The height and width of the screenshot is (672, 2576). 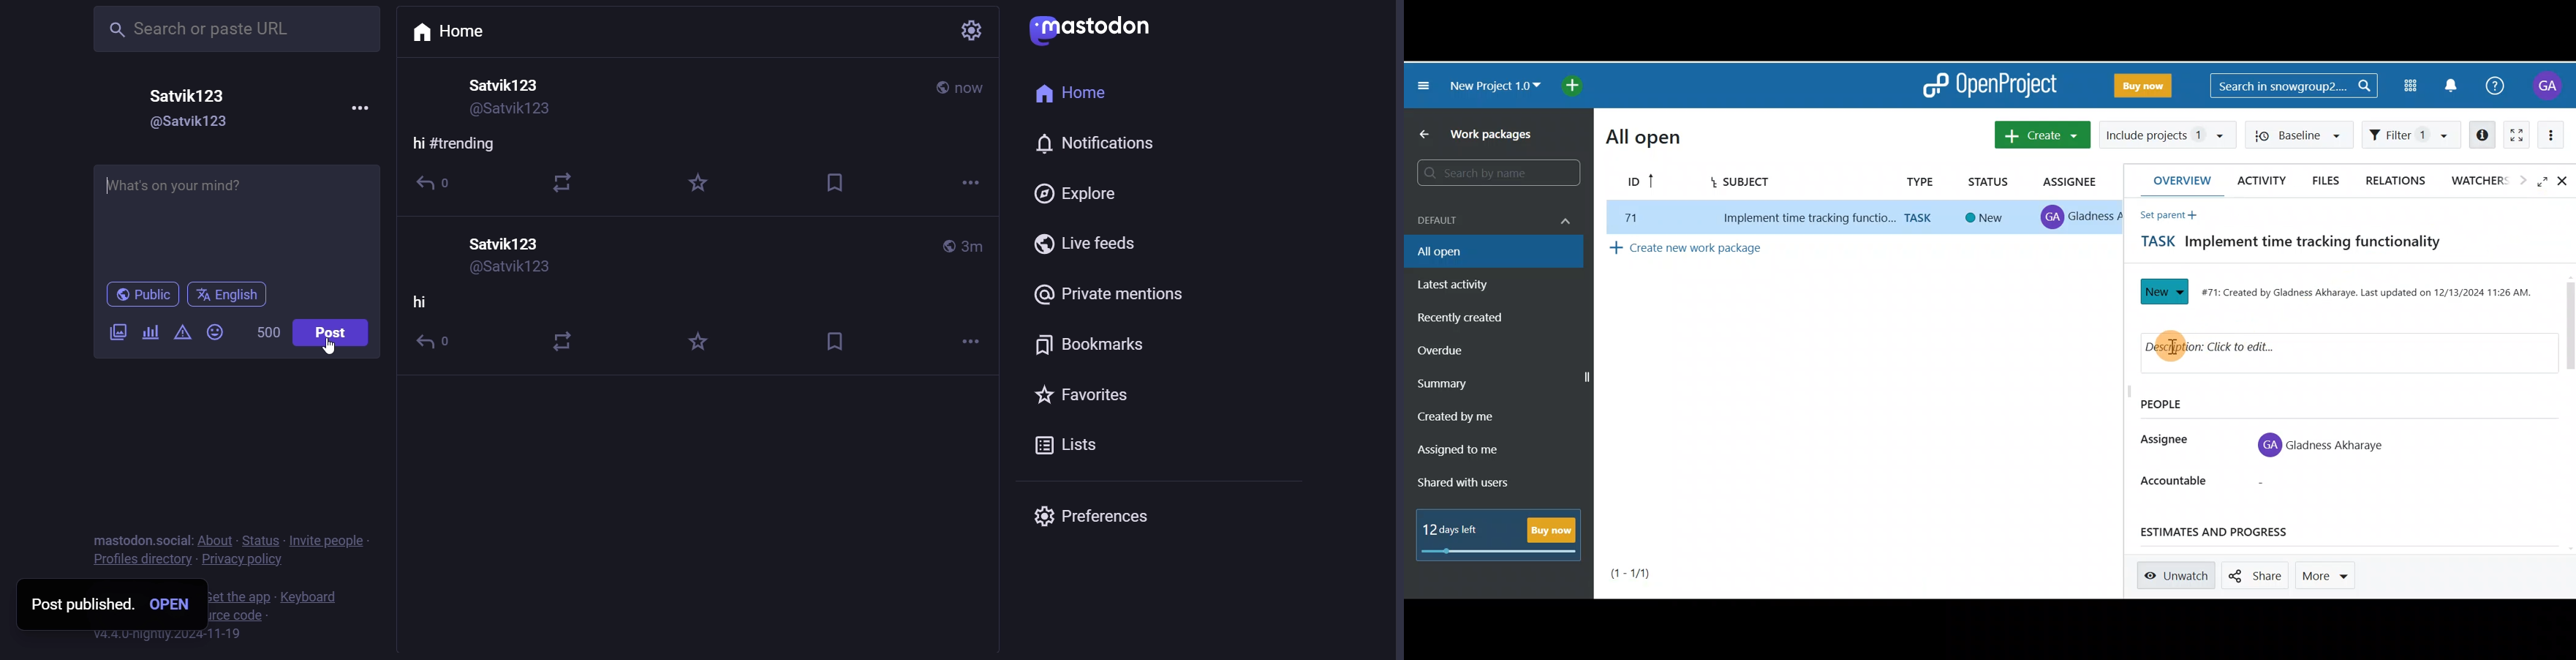 I want to click on last modified, so click(x=973, y=247).